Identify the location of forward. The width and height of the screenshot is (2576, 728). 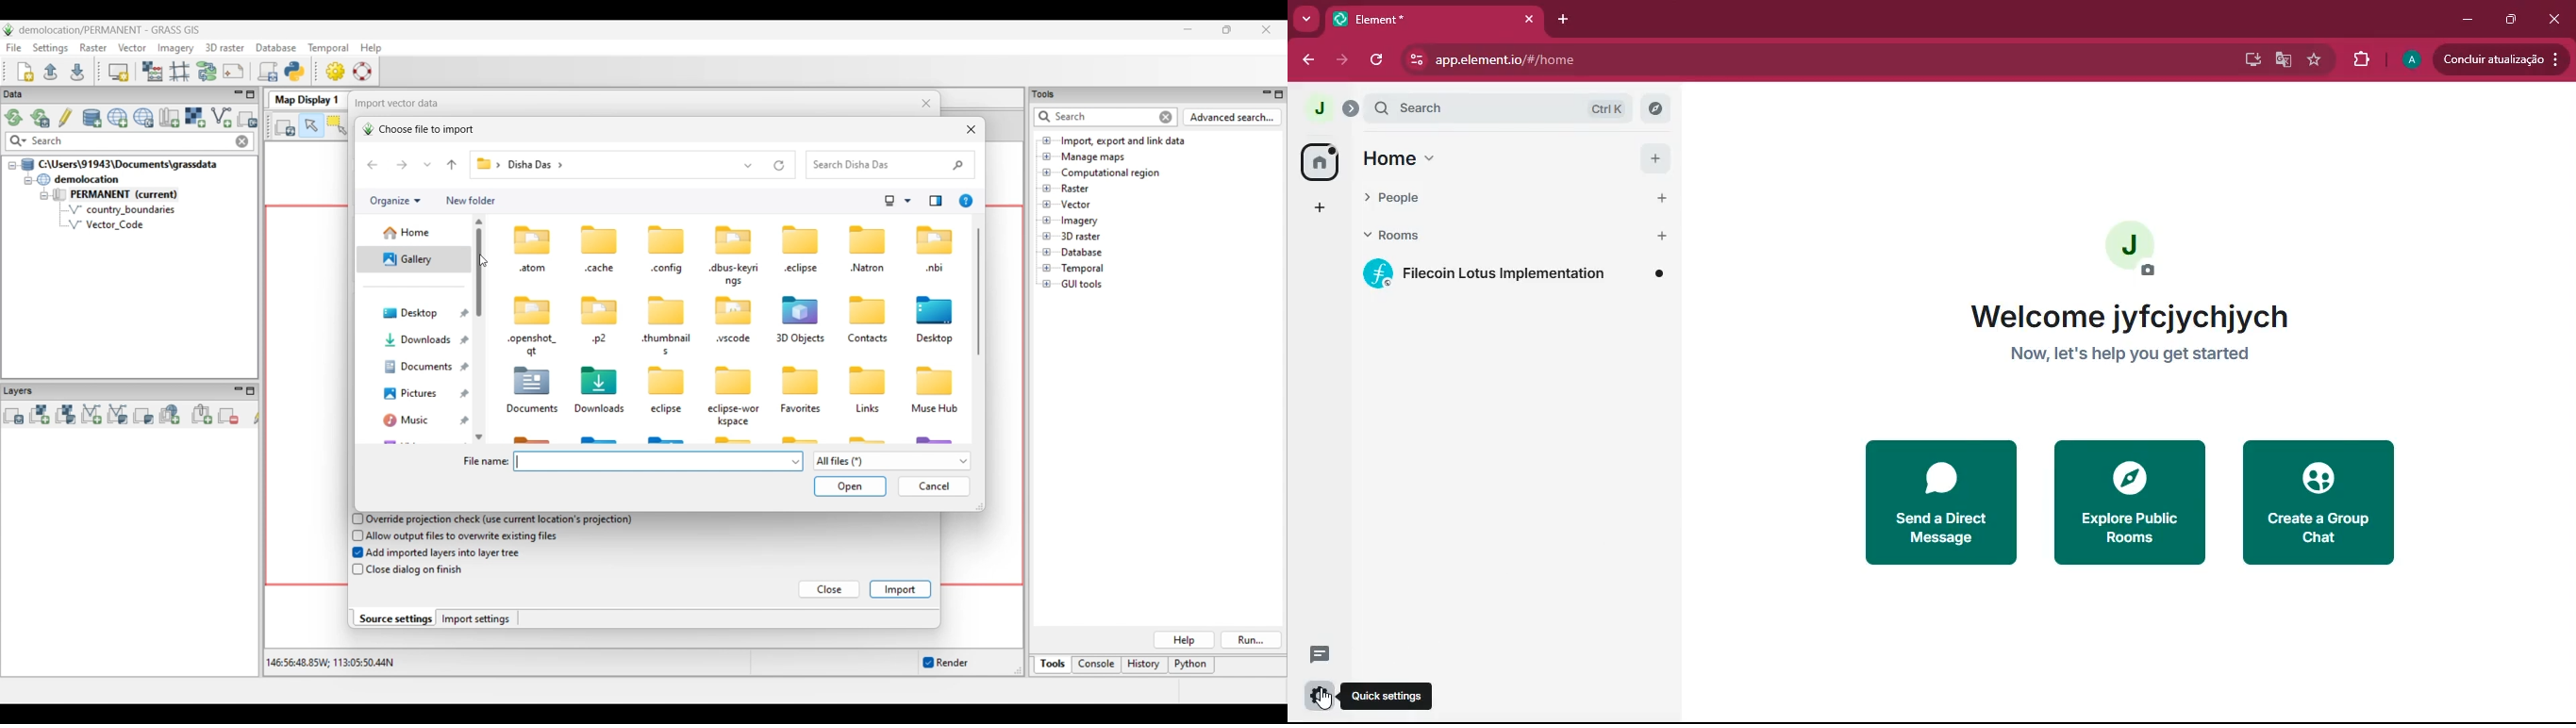
(1339, 60).